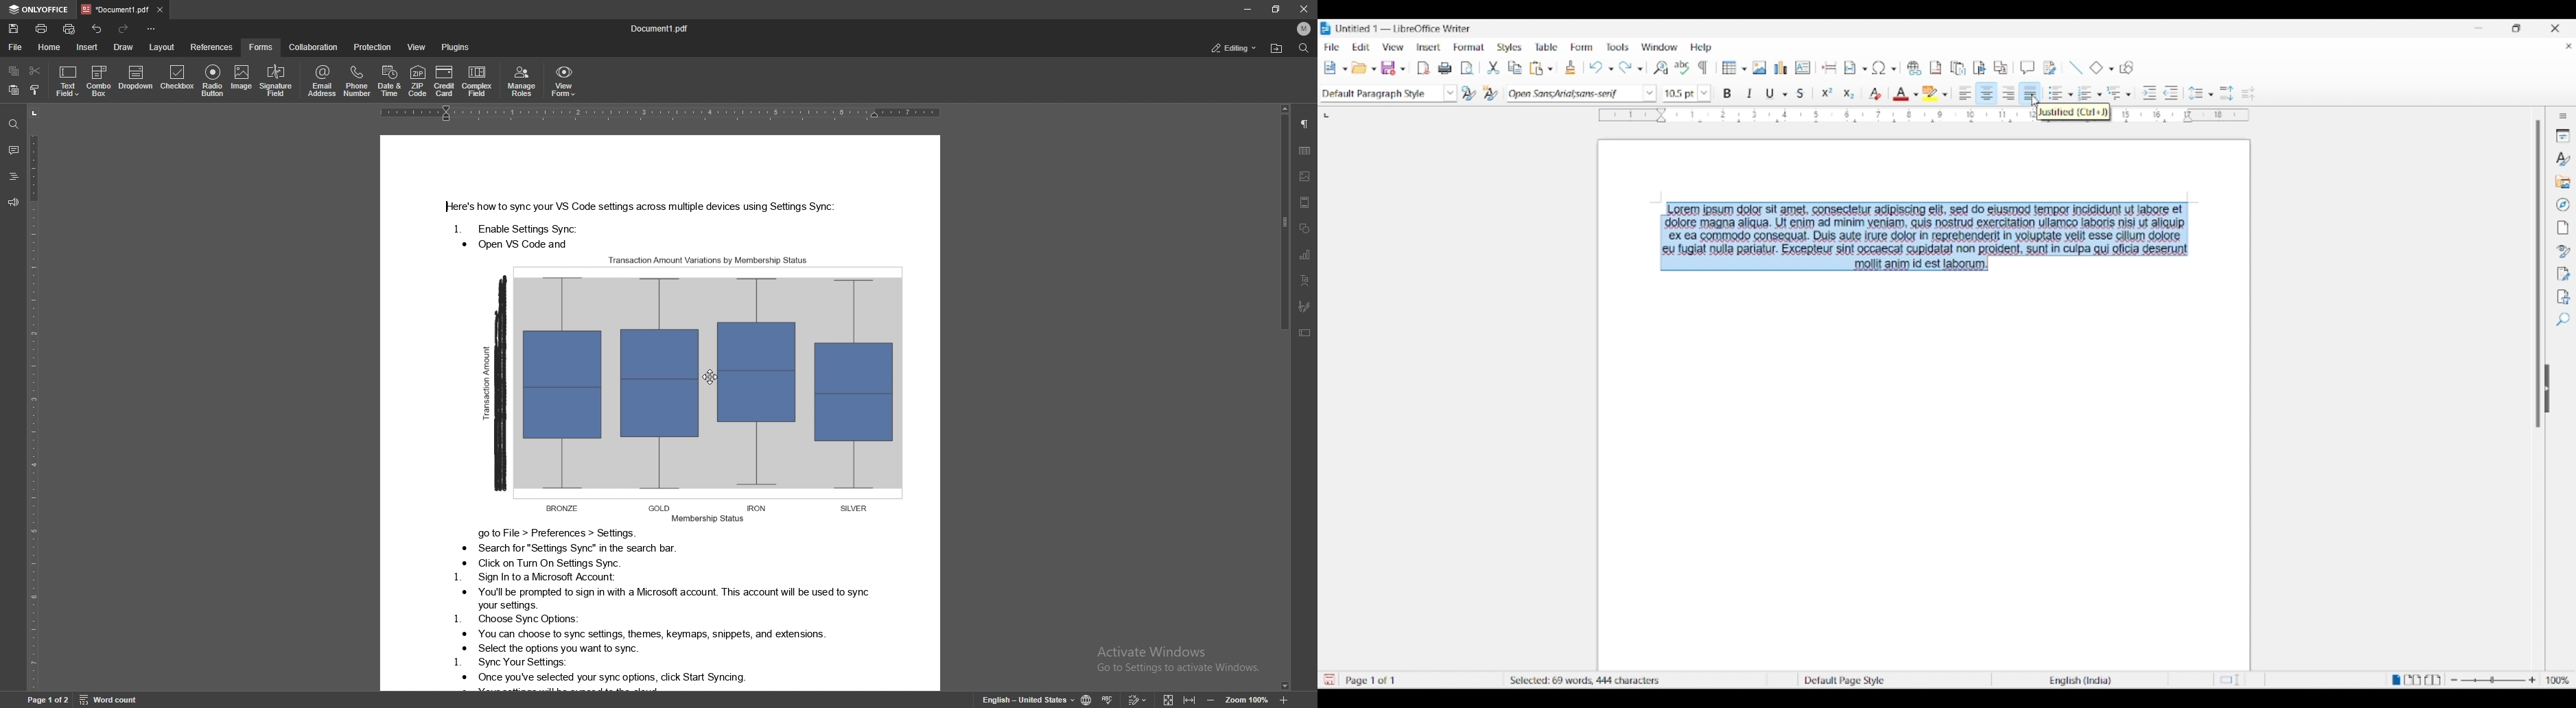  I want to click on Insert chart, so click(1781, 68).